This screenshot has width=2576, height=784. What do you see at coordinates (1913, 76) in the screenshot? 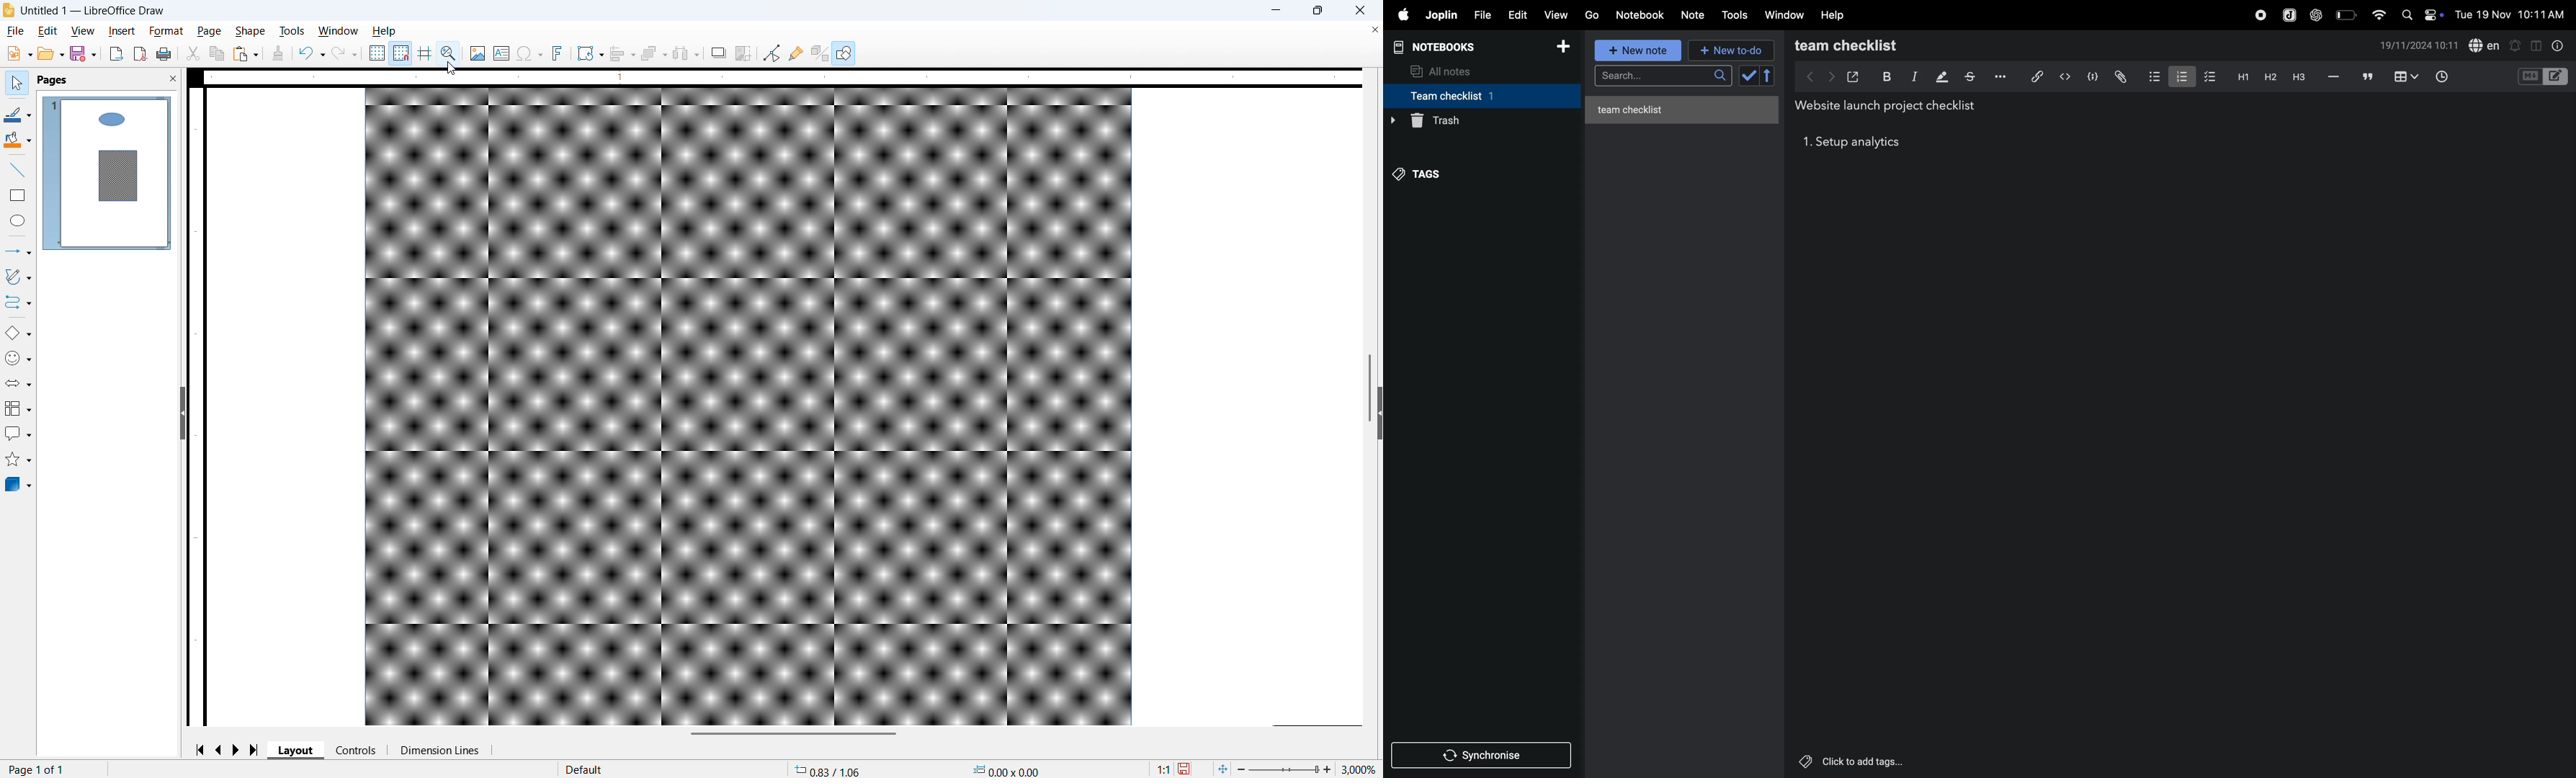
I see `itallic` at bounding box center [1913, 76].